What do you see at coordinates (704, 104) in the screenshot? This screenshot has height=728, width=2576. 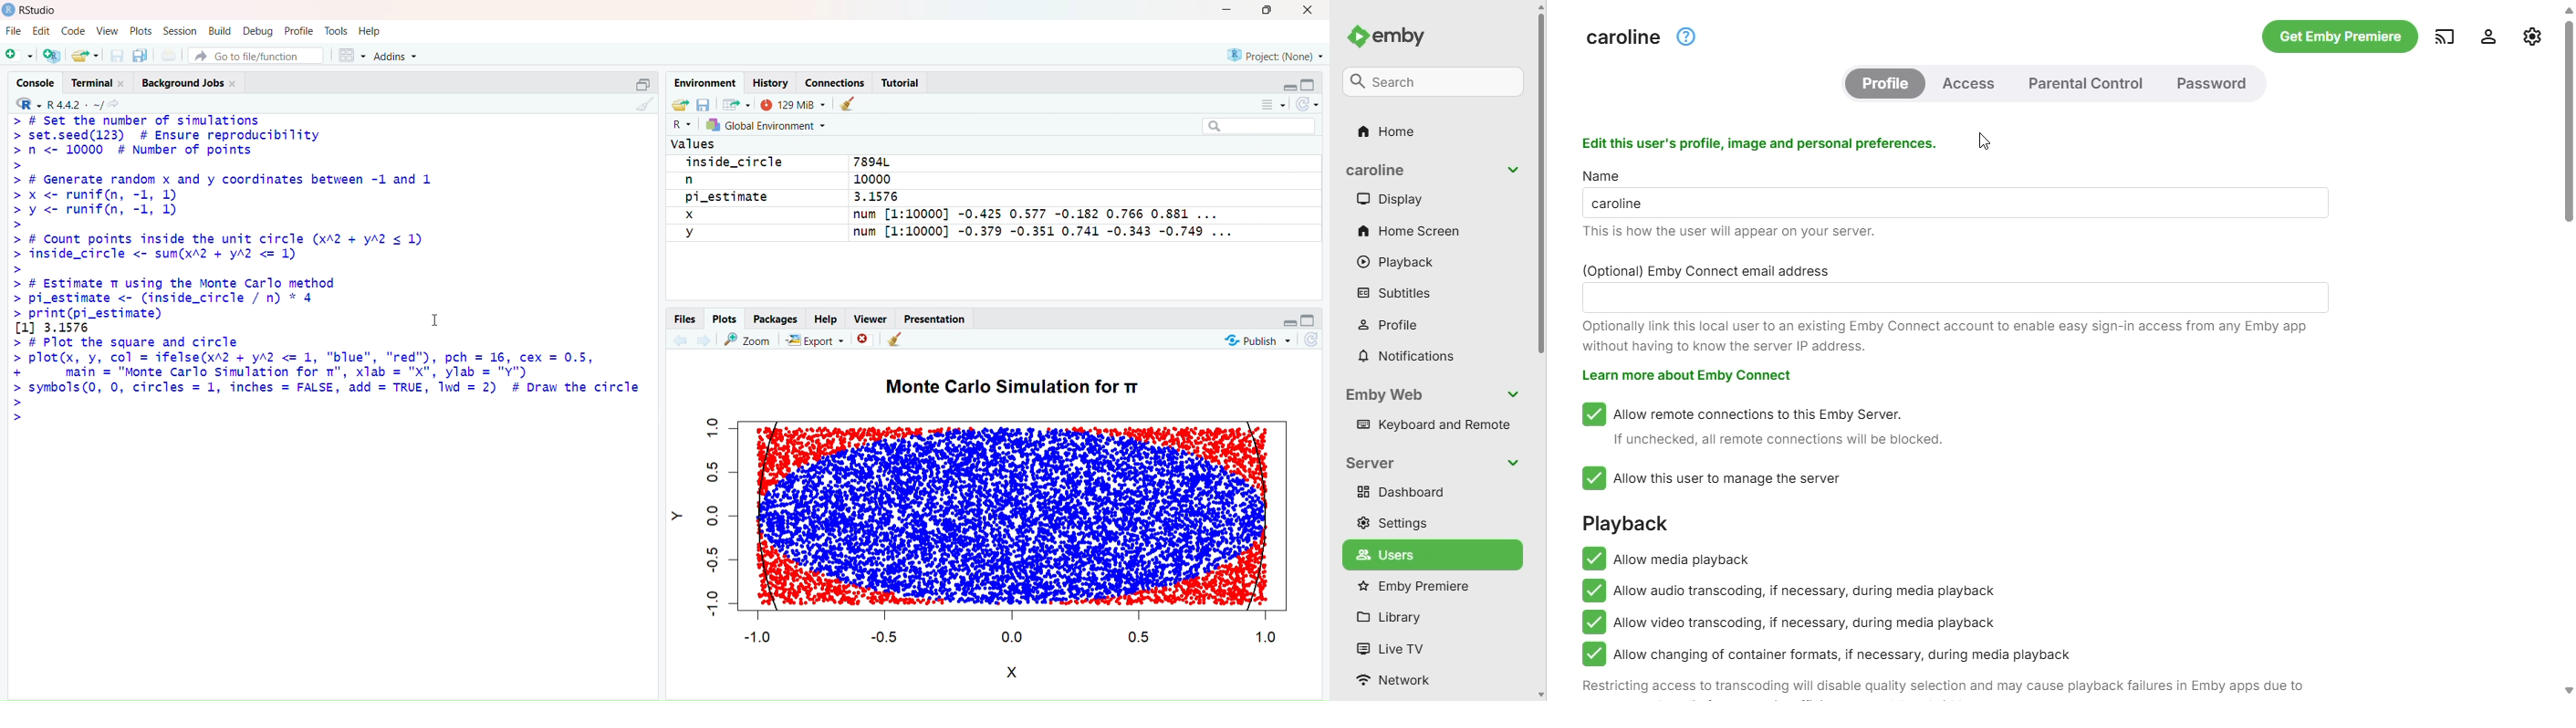 I see `Save workspace as` at bounding box center [704, 104].